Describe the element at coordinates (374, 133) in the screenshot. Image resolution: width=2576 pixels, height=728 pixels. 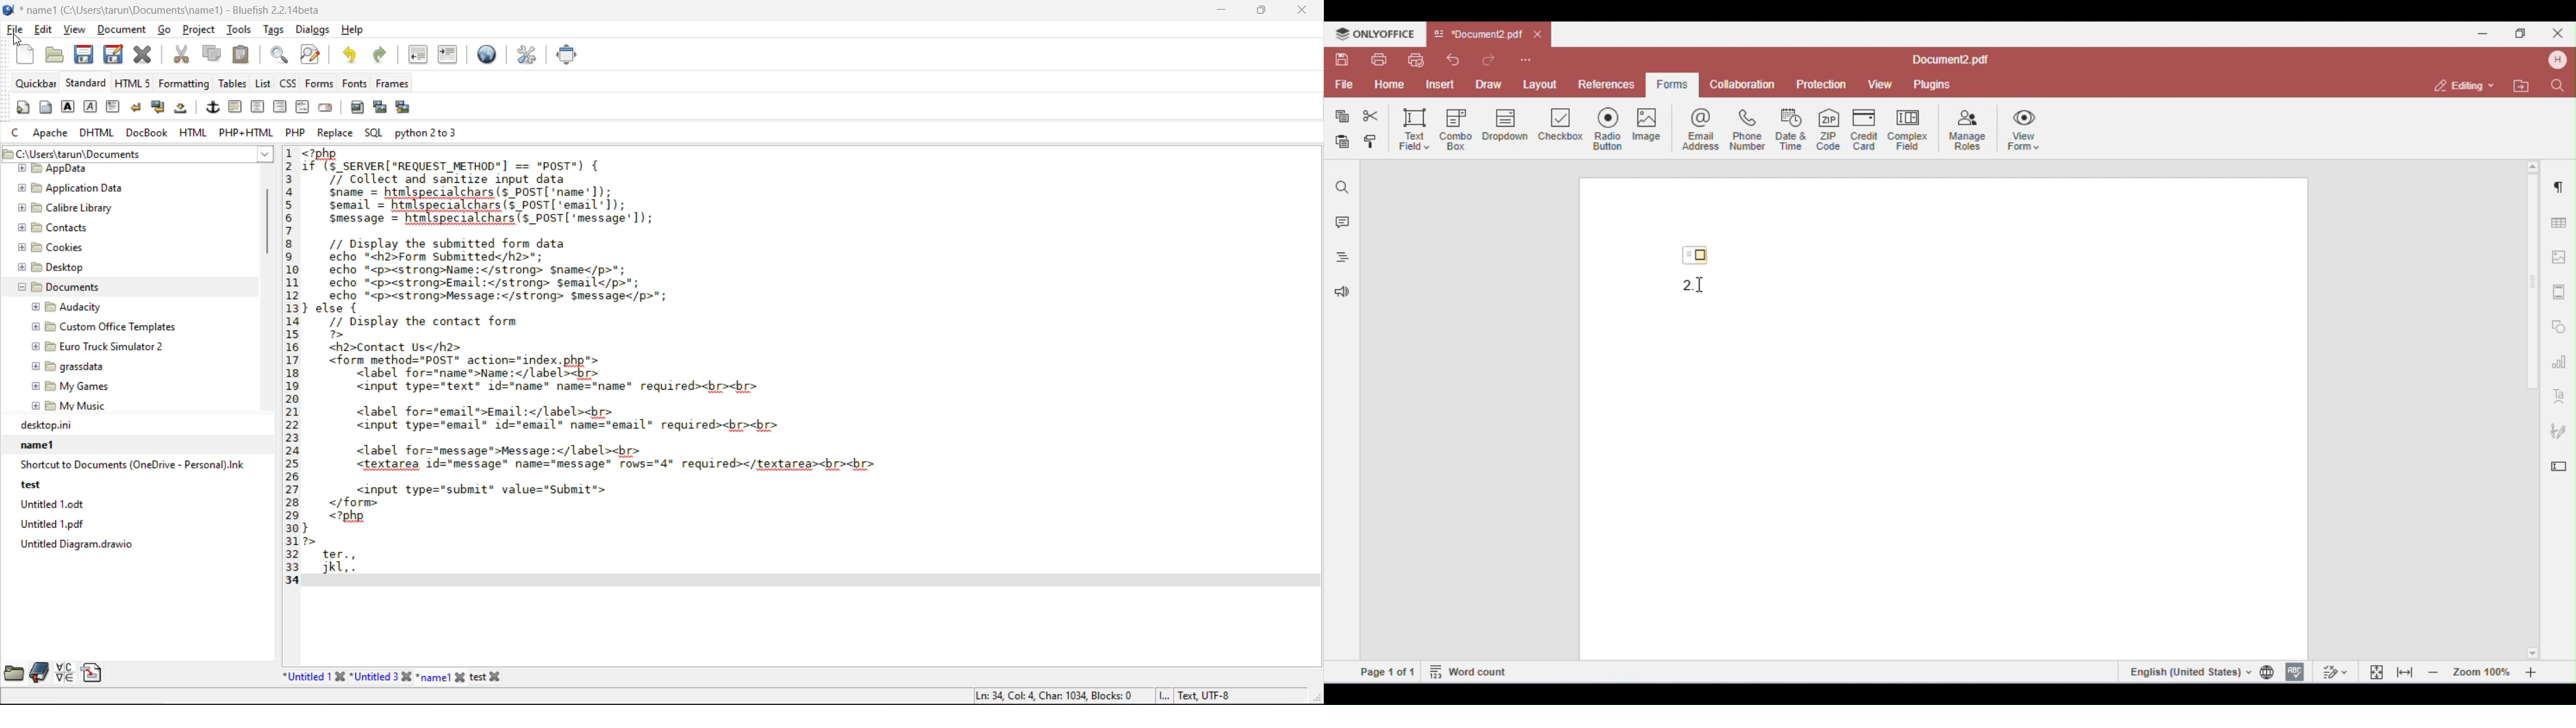
I see `sql` at that location.